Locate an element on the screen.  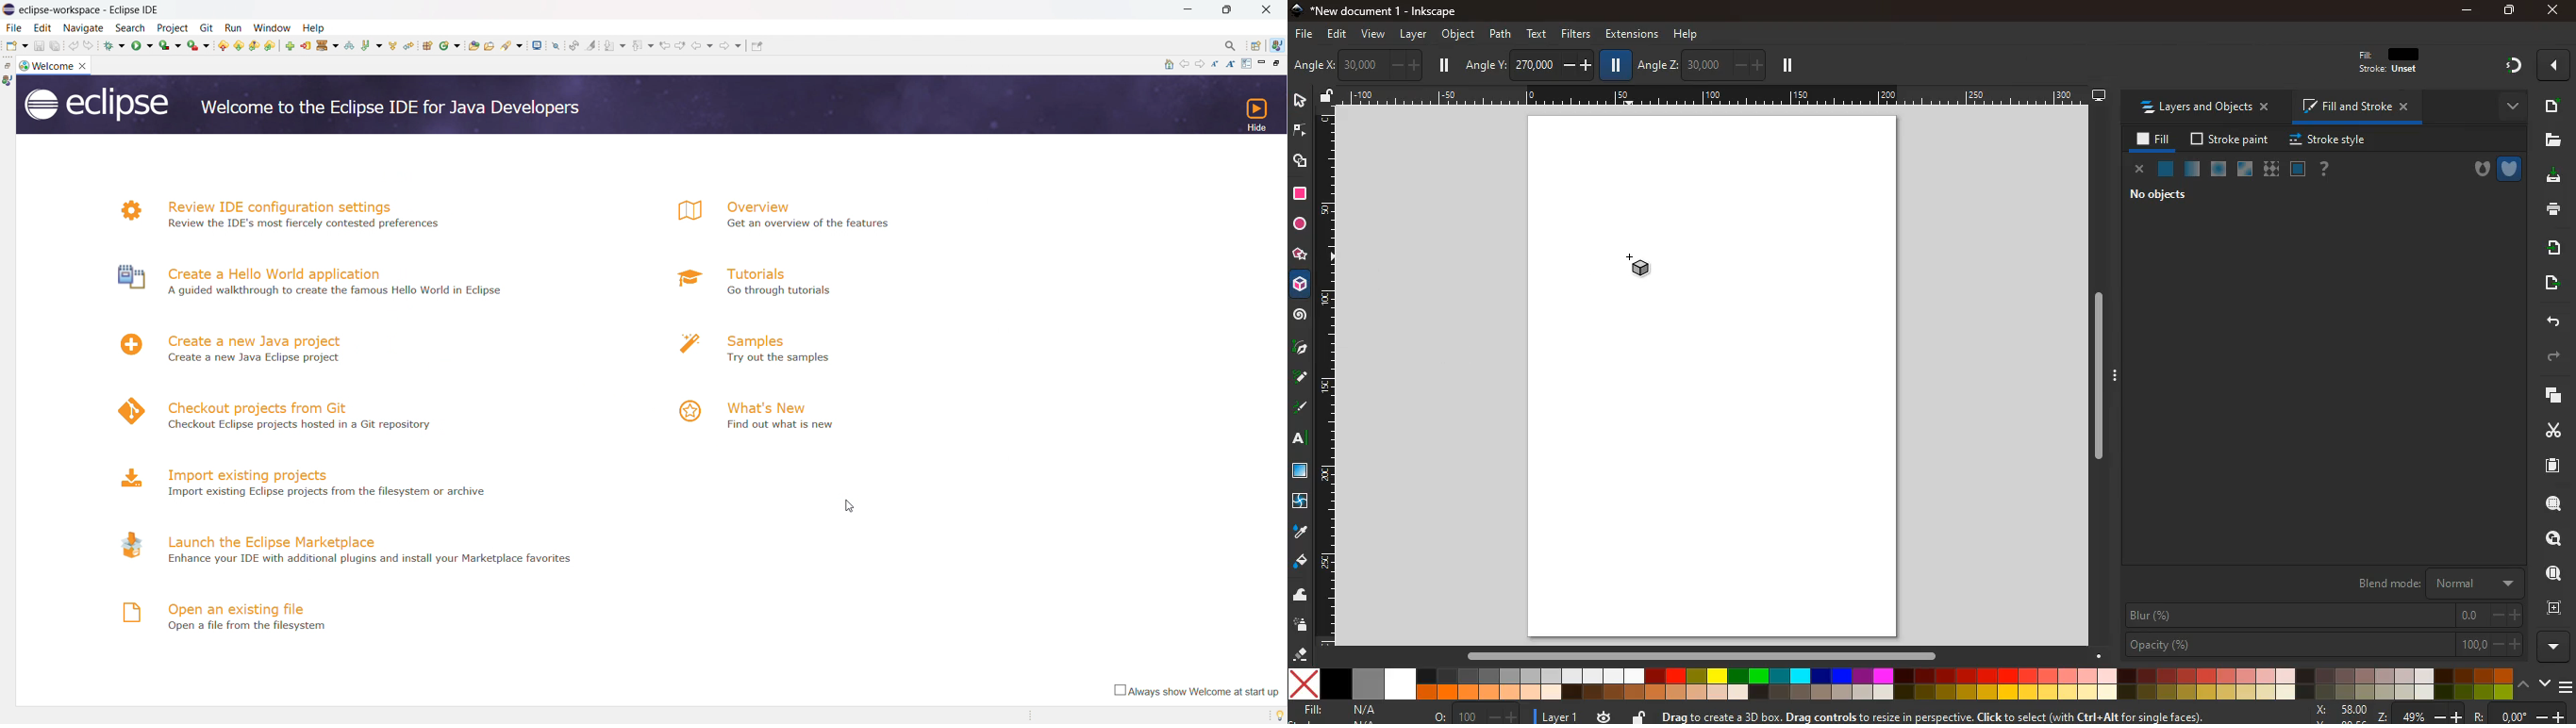
cut is located at coordinates (2546, 430).